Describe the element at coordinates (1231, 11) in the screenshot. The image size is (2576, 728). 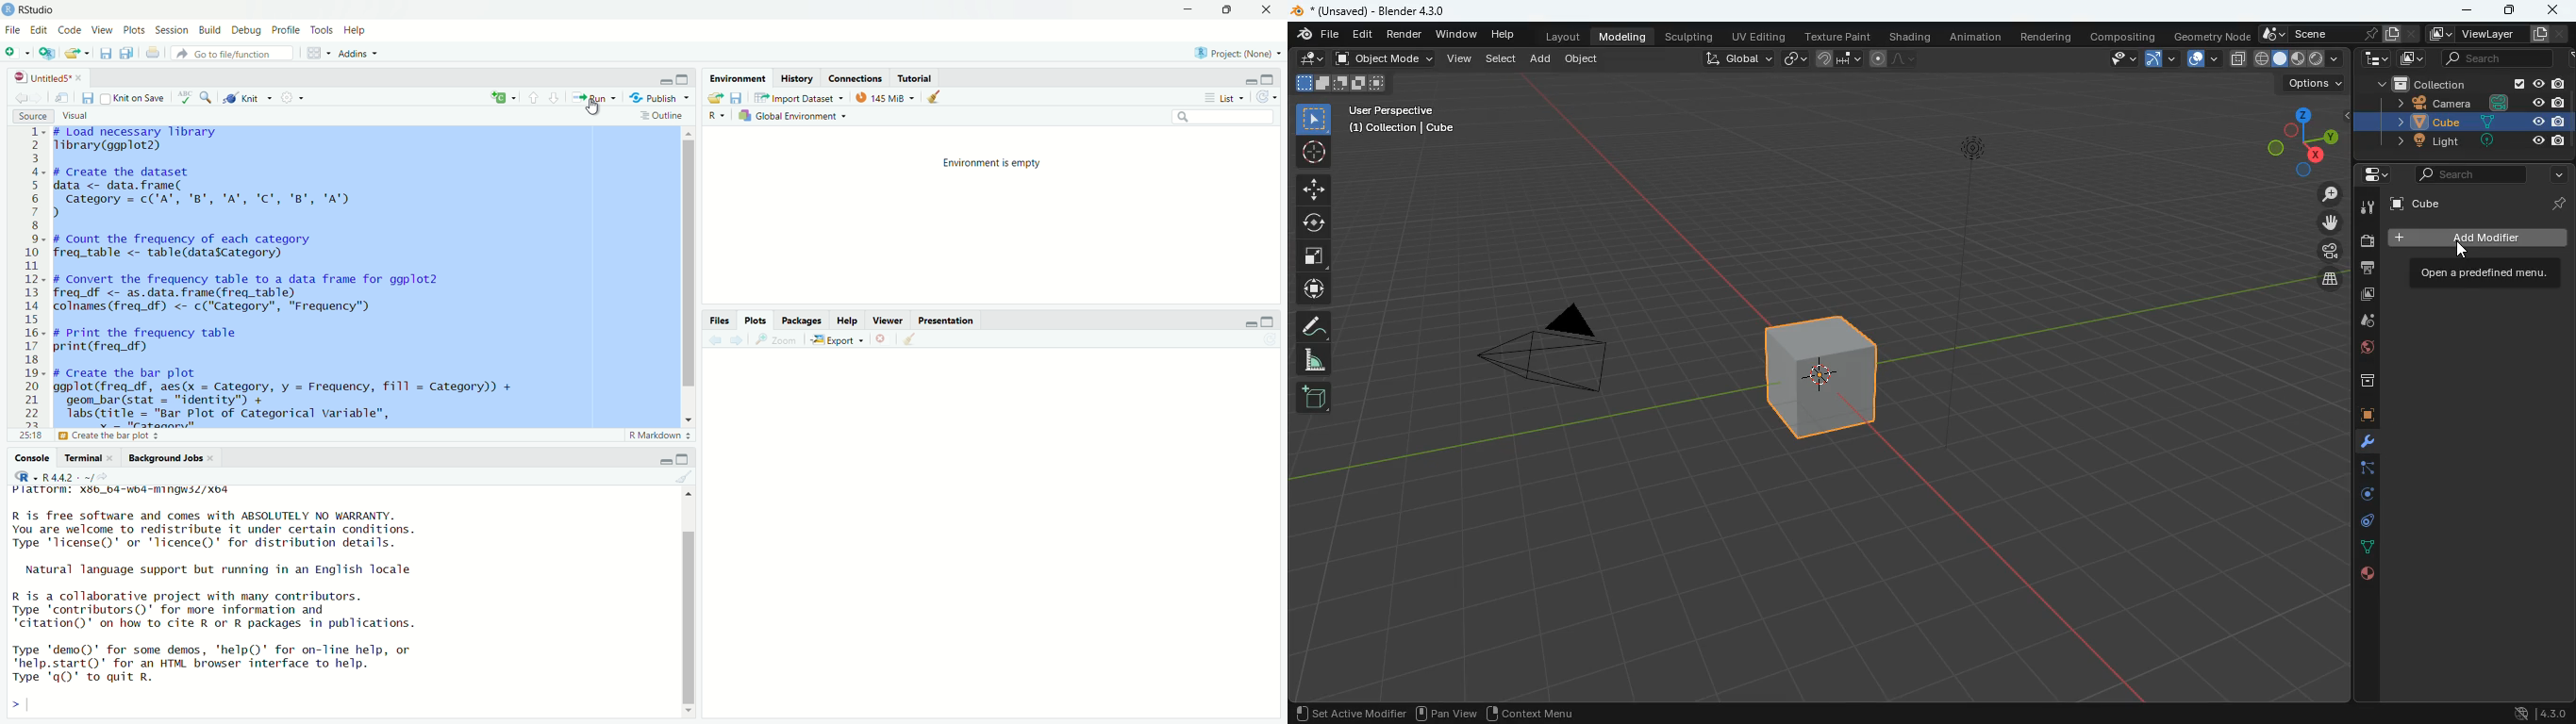
I see `maximize` at that location.